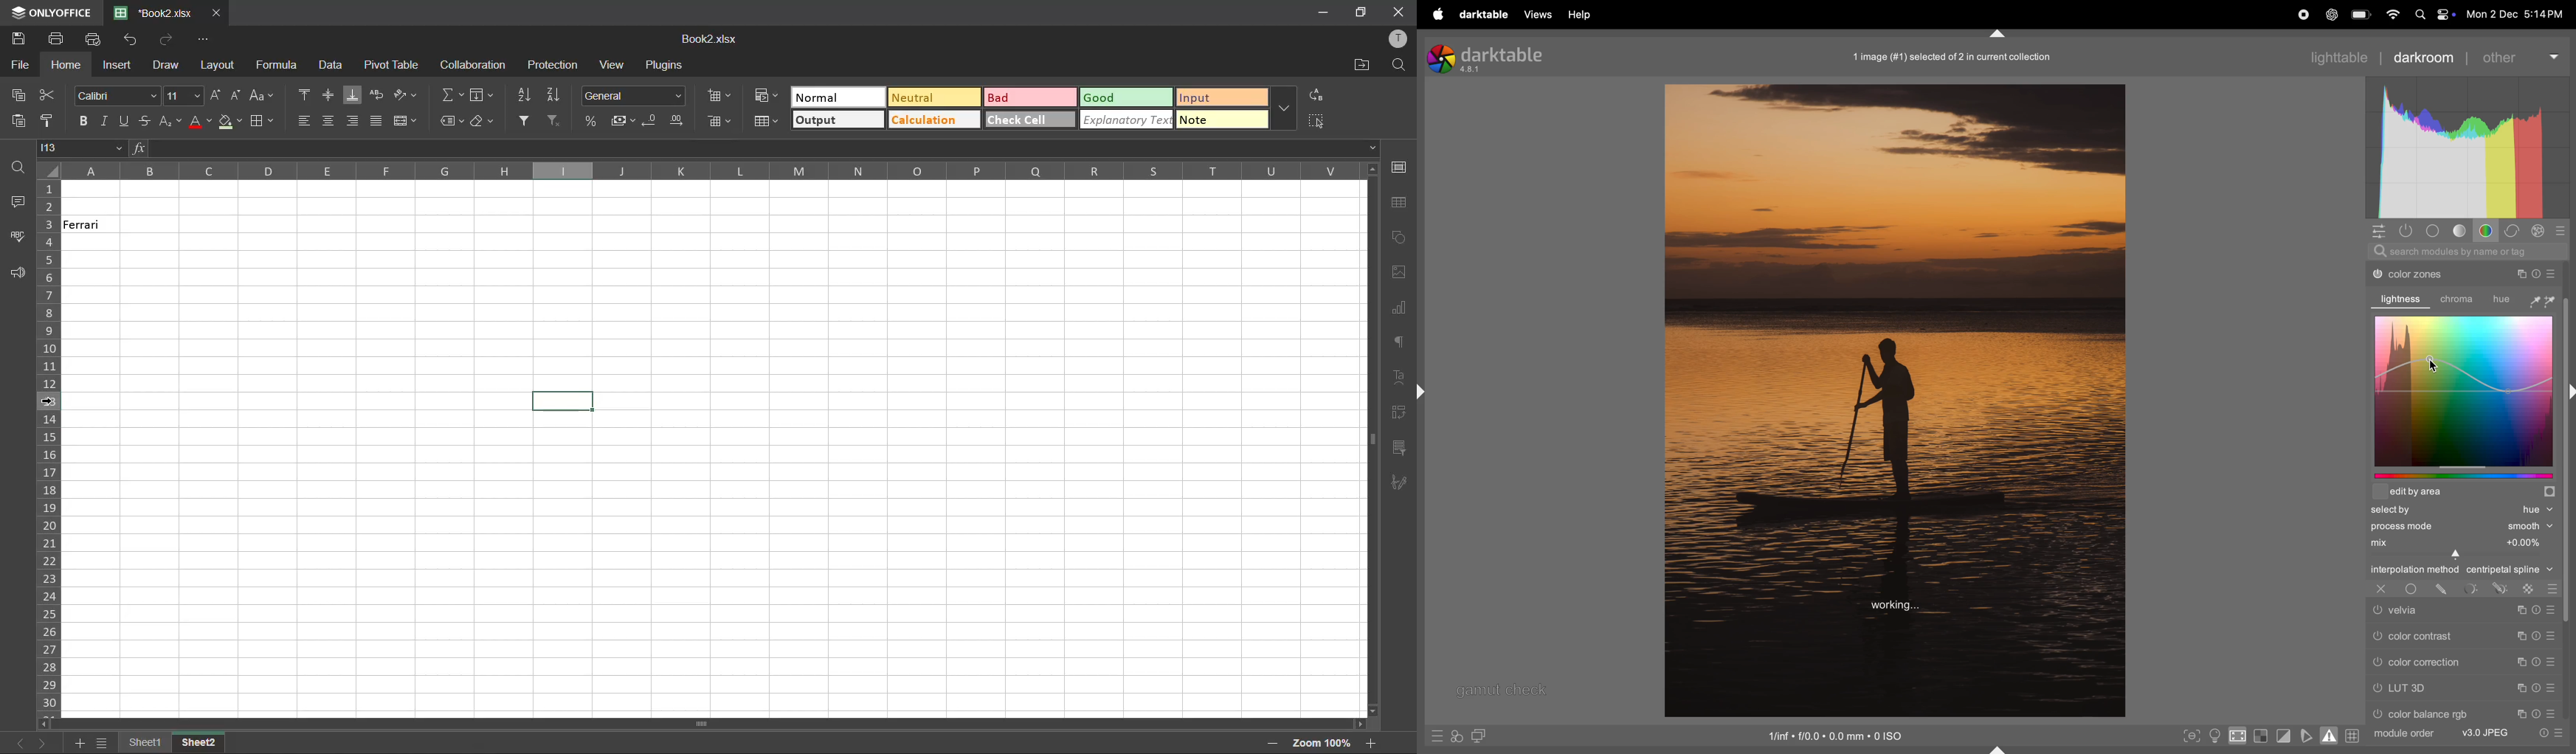  What do you see at coordinates (2434, 688) in the screenshot?
I see `LUT 3d` at bounding box center [2434, 688].